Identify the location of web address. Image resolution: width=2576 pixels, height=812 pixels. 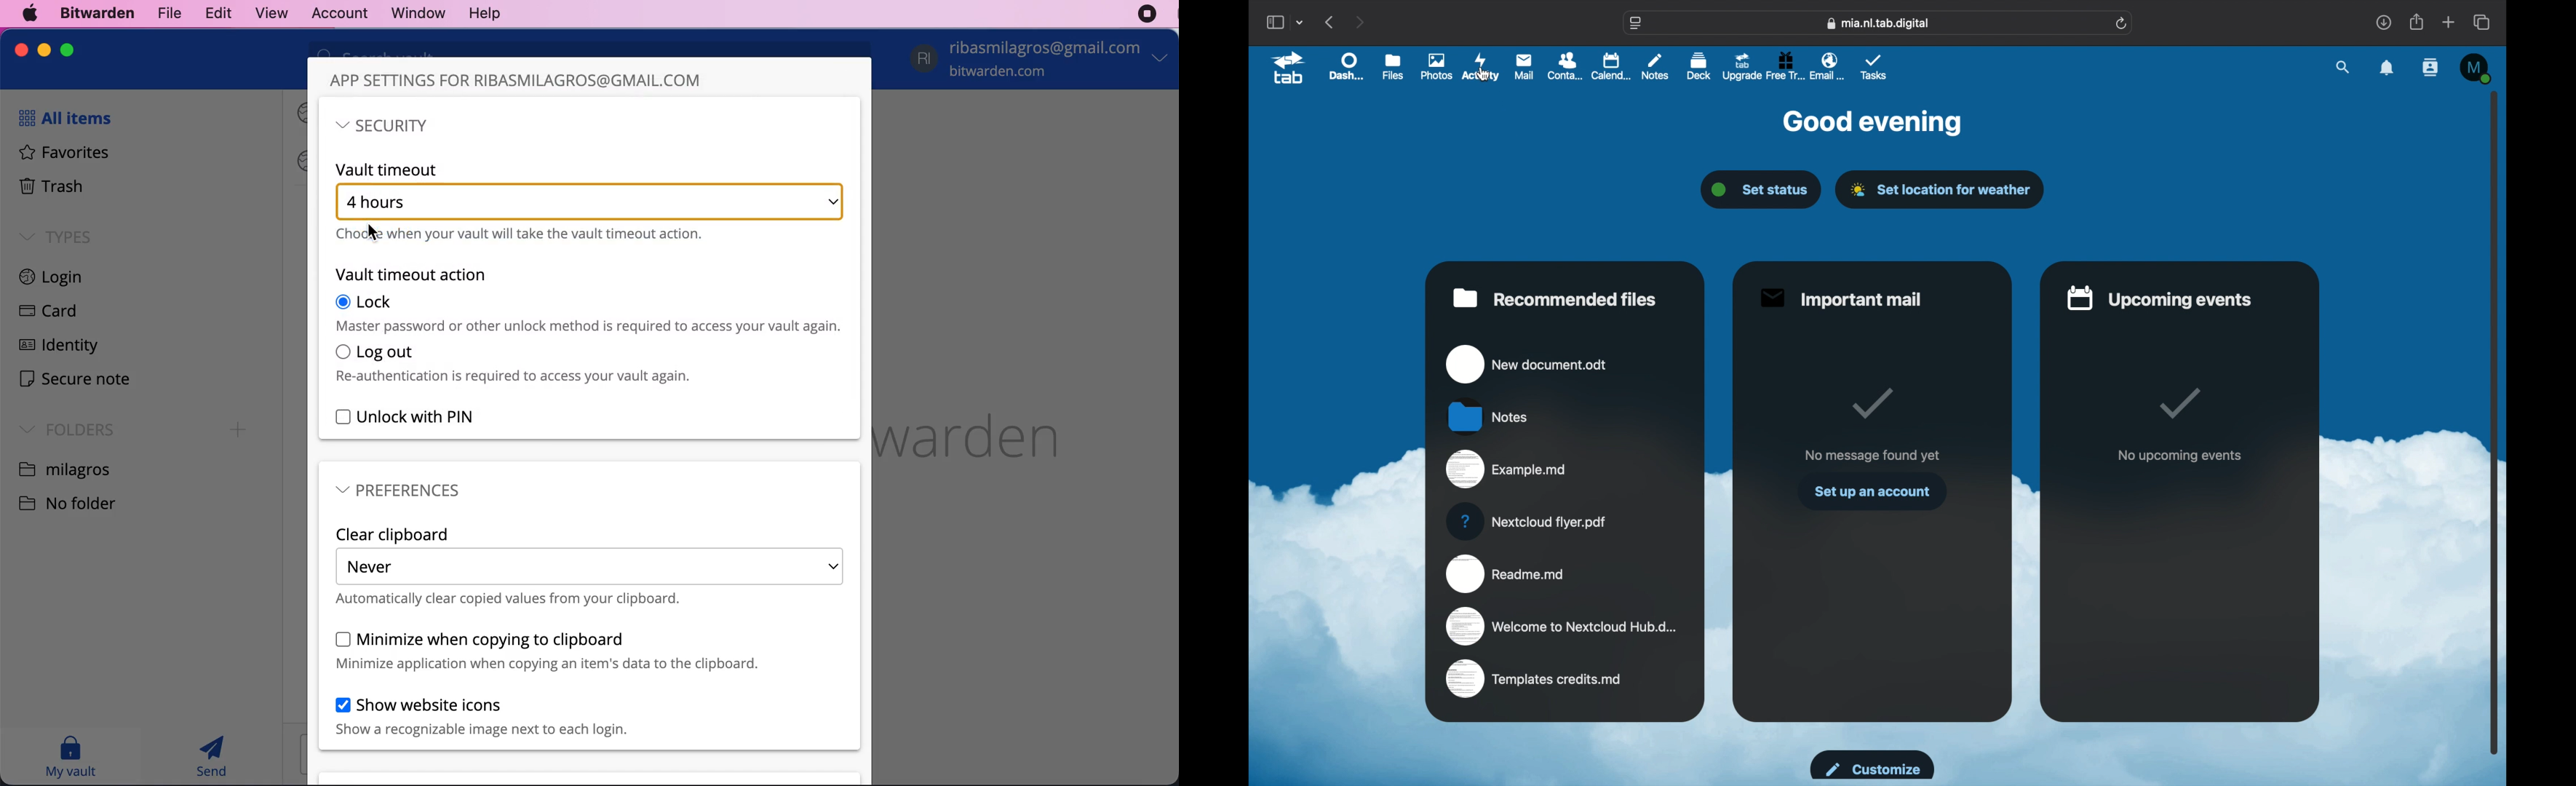
(1877, 23).